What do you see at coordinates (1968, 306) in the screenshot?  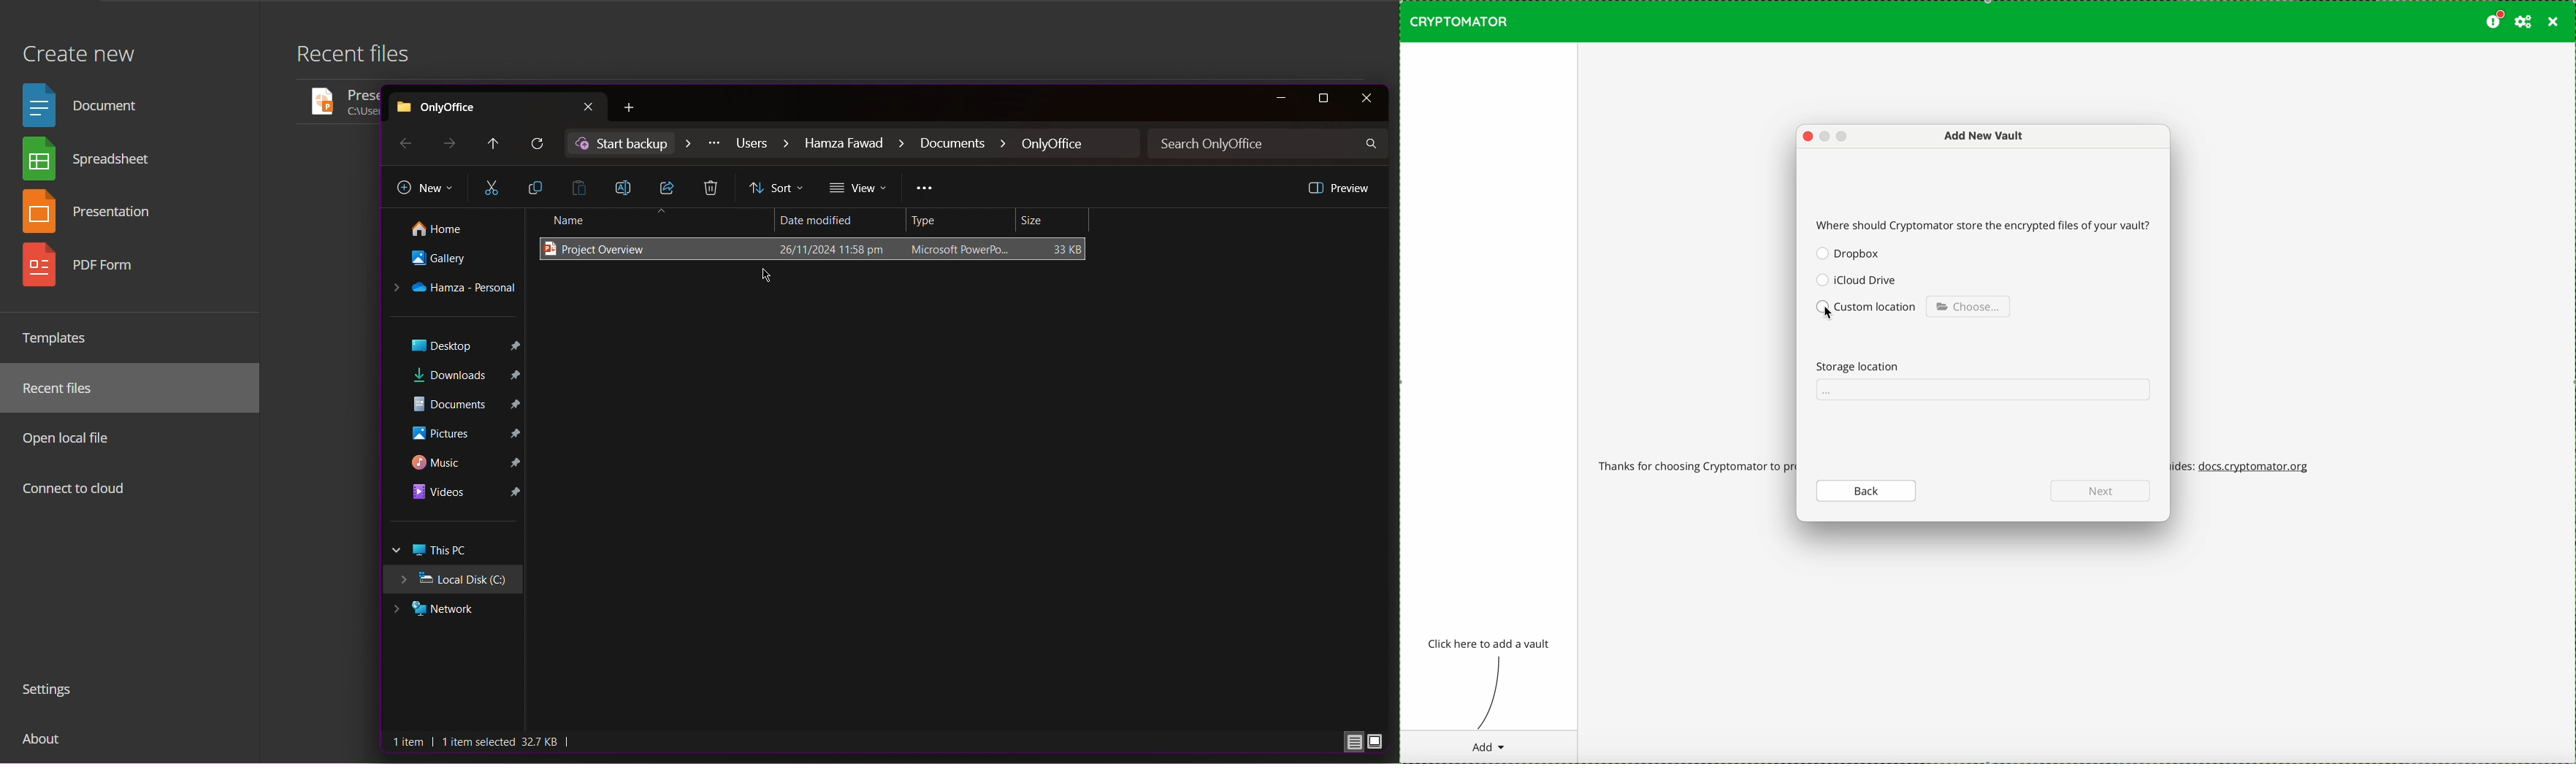 I see `choose folder` at bounding box center [1968, 306].